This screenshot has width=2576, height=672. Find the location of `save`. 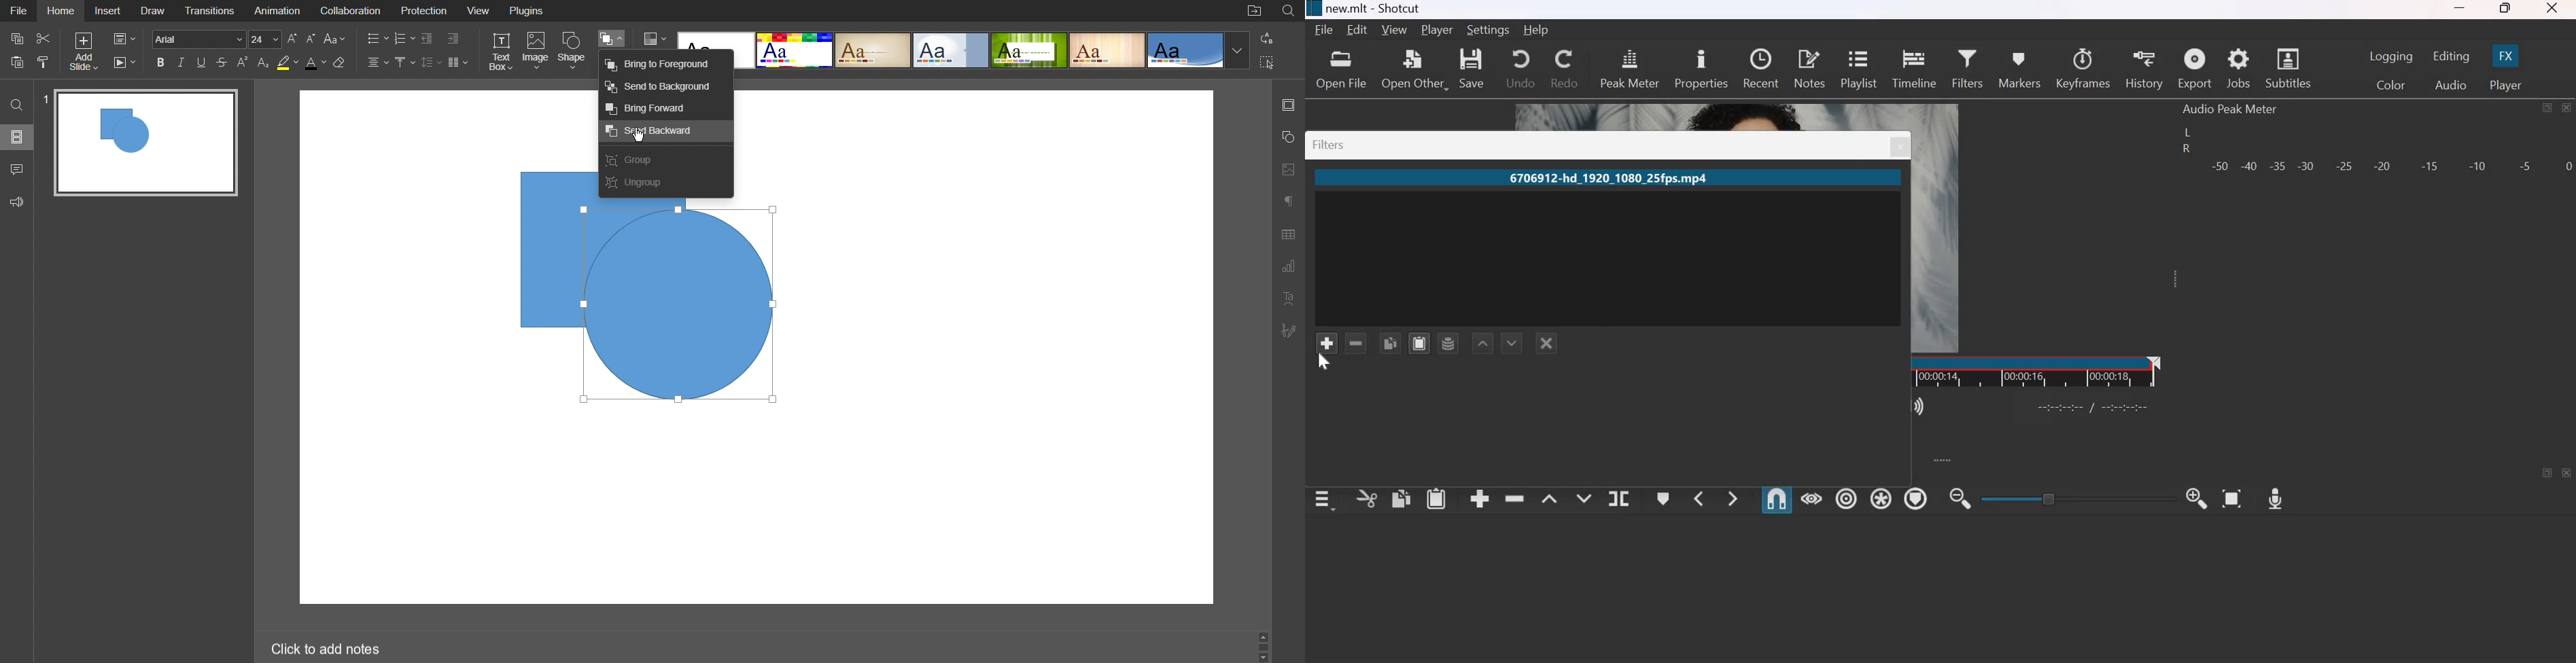

save is located at coordinates (1472, 68).